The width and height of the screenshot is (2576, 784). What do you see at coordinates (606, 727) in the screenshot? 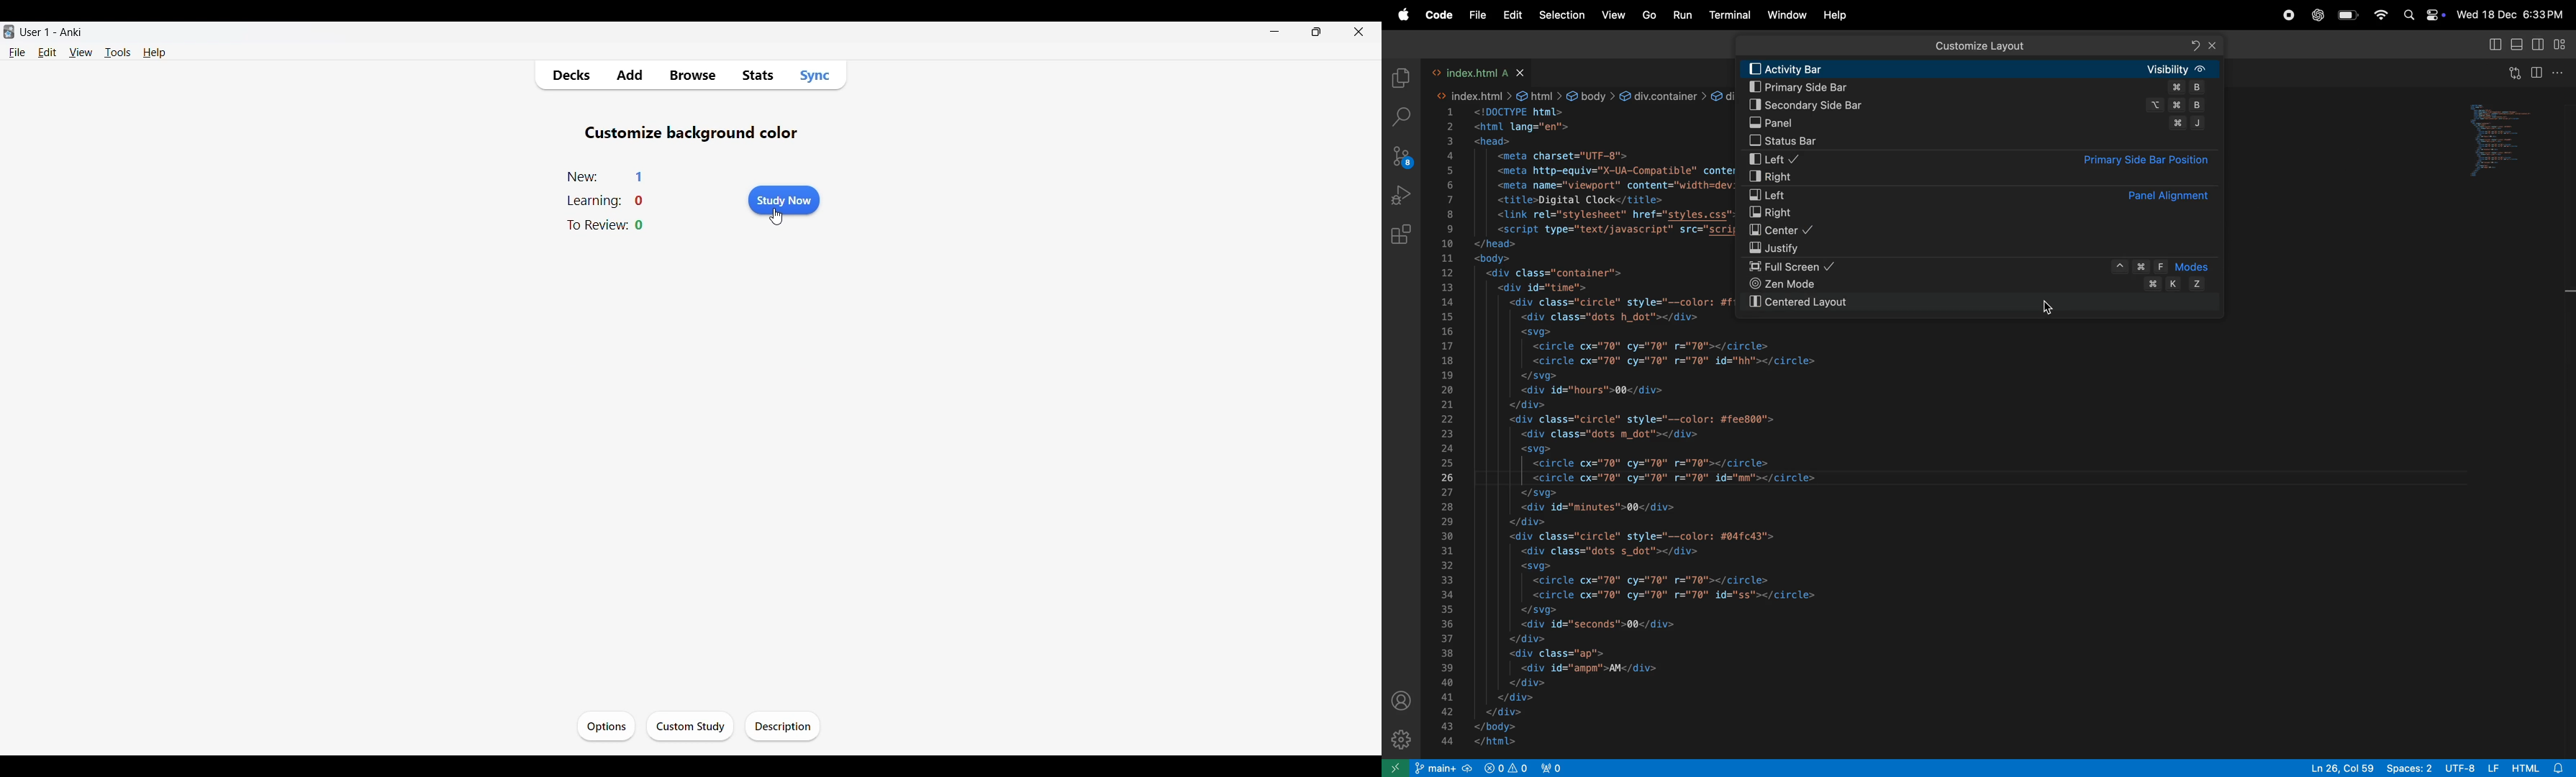
I see `Options` at bounding box center [606, 727].